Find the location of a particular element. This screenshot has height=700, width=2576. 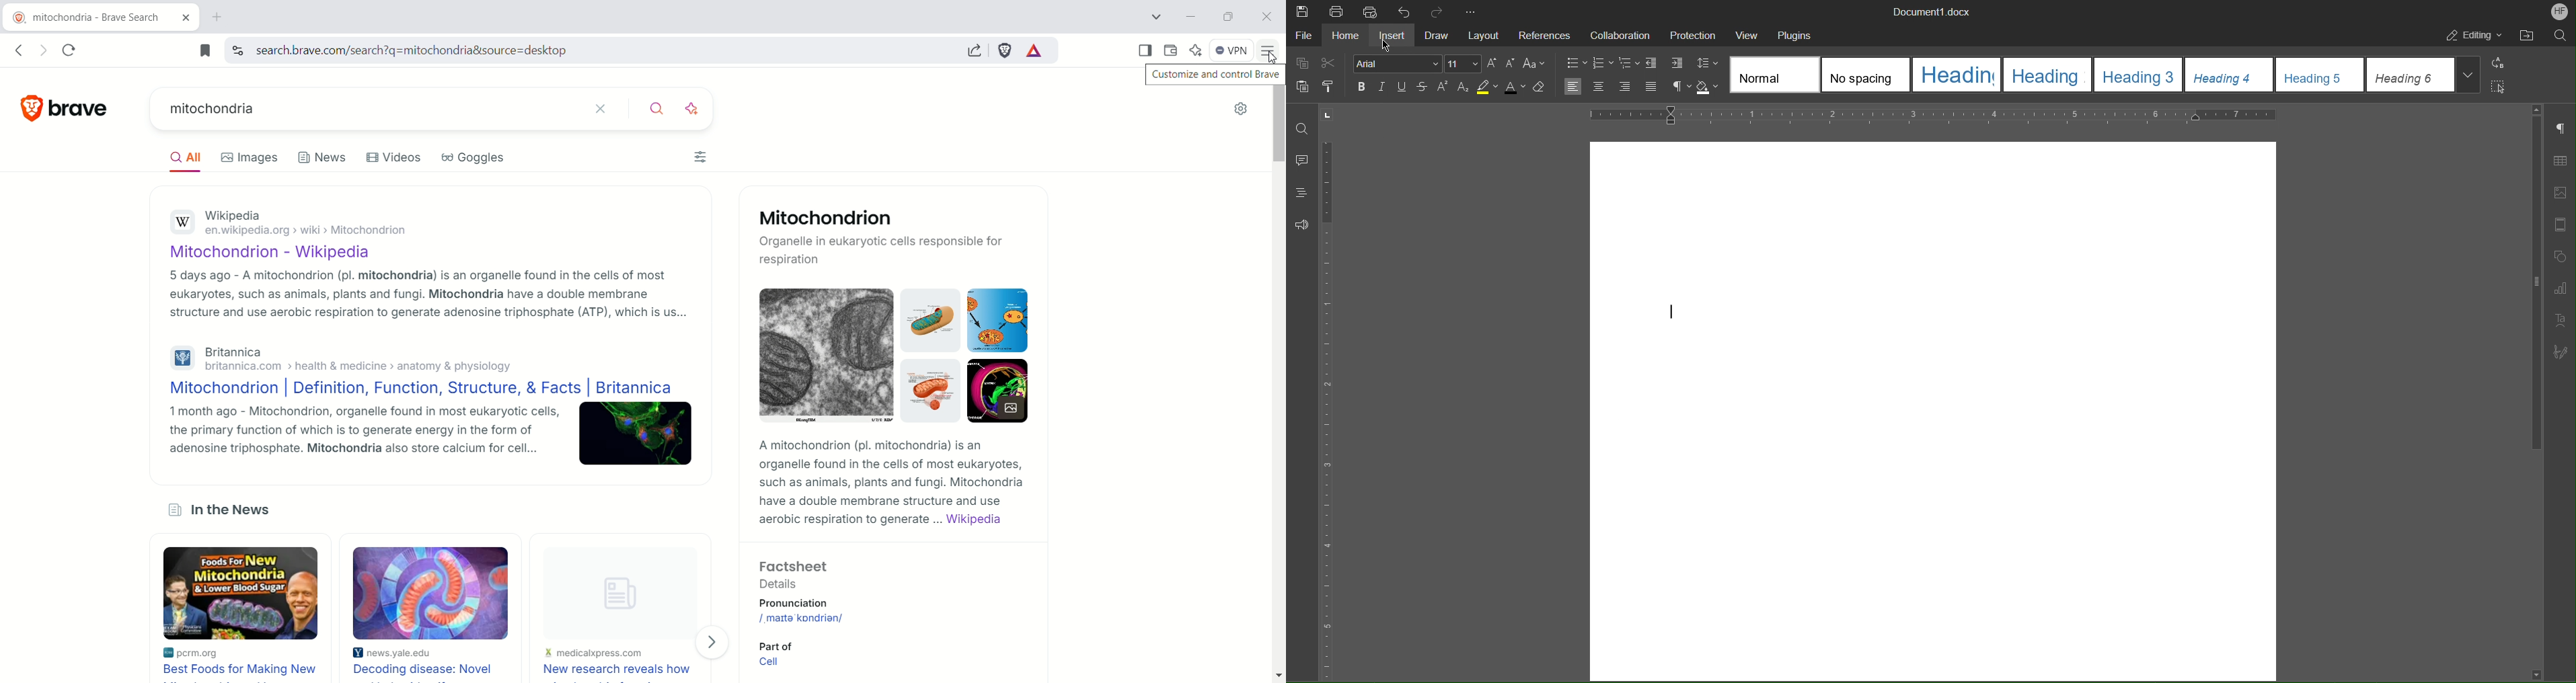

Left Align is located at coordinates (1572, 87).